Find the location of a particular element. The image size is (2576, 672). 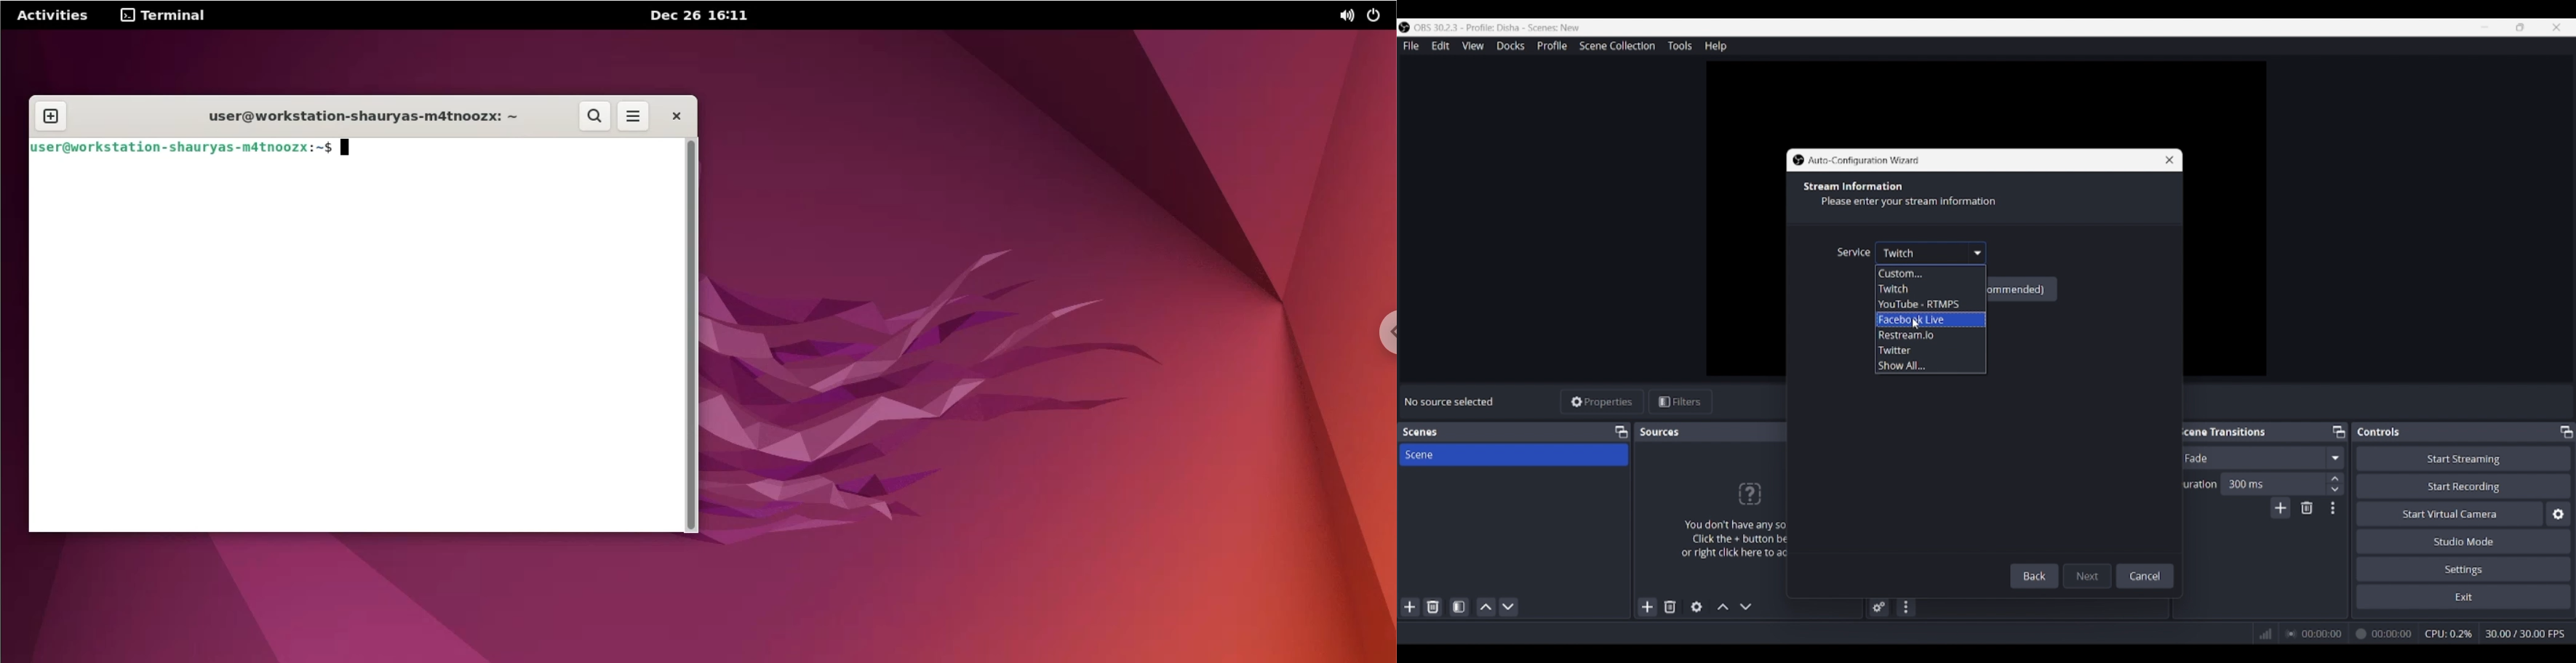

Panel title is located at coordinates (2222, 431).